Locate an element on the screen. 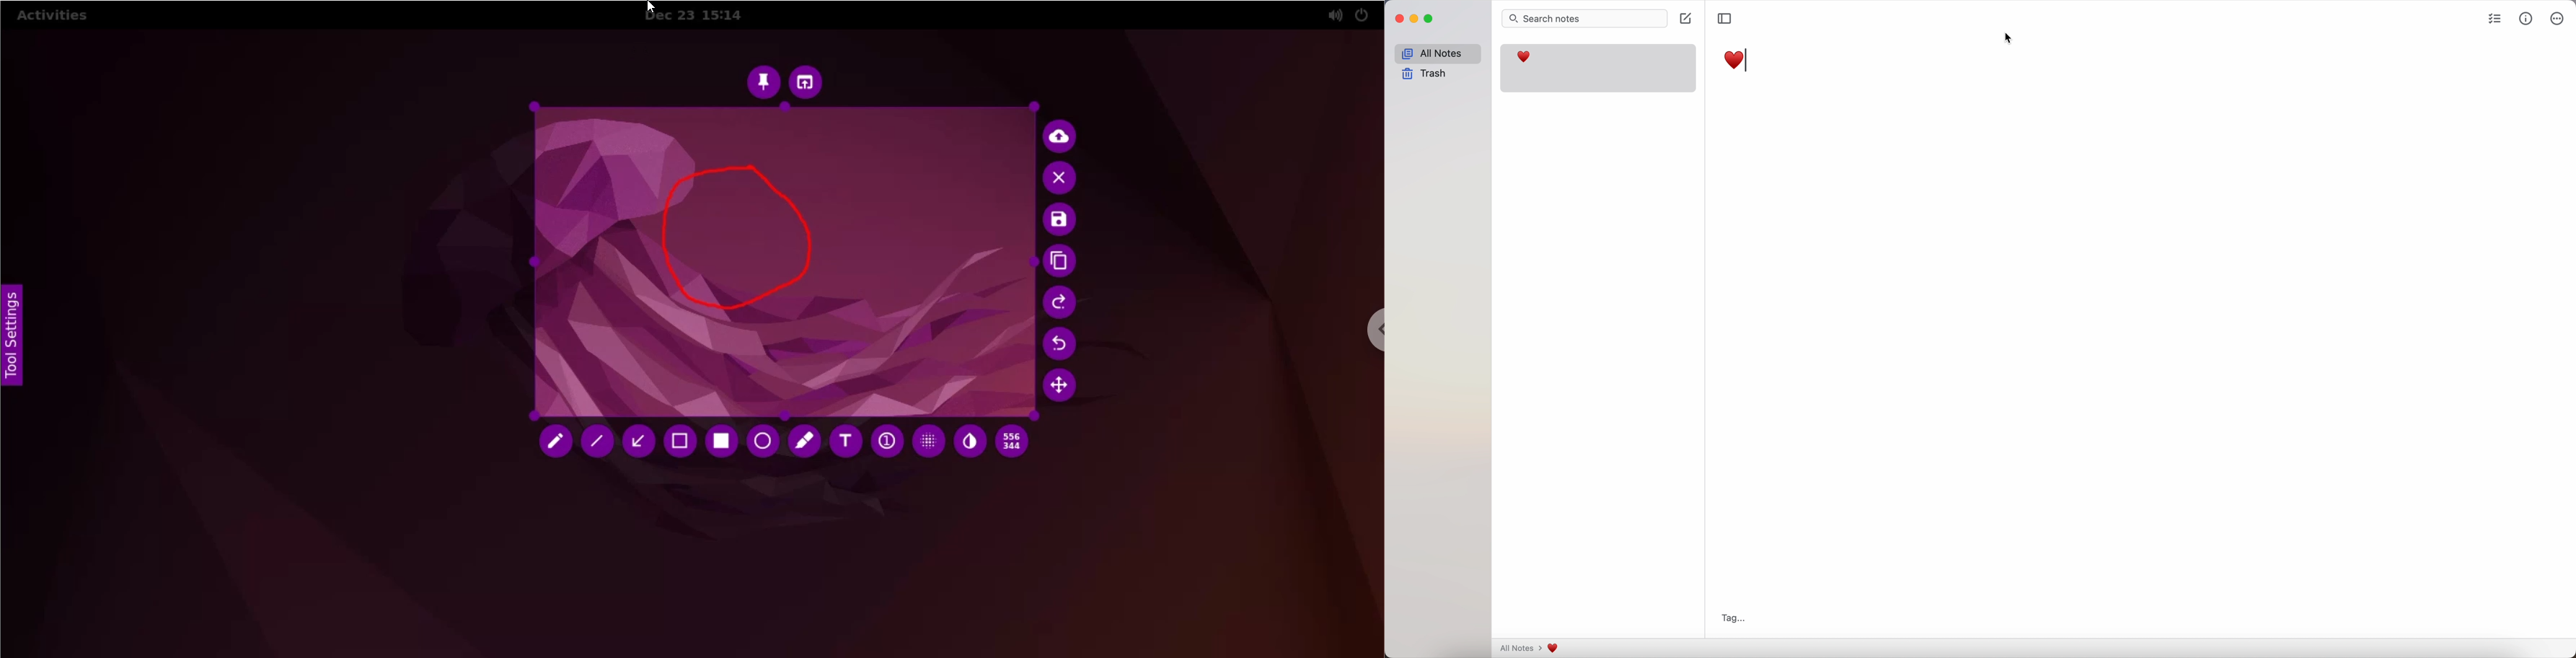  create note is located at coordinates (1686, 17).